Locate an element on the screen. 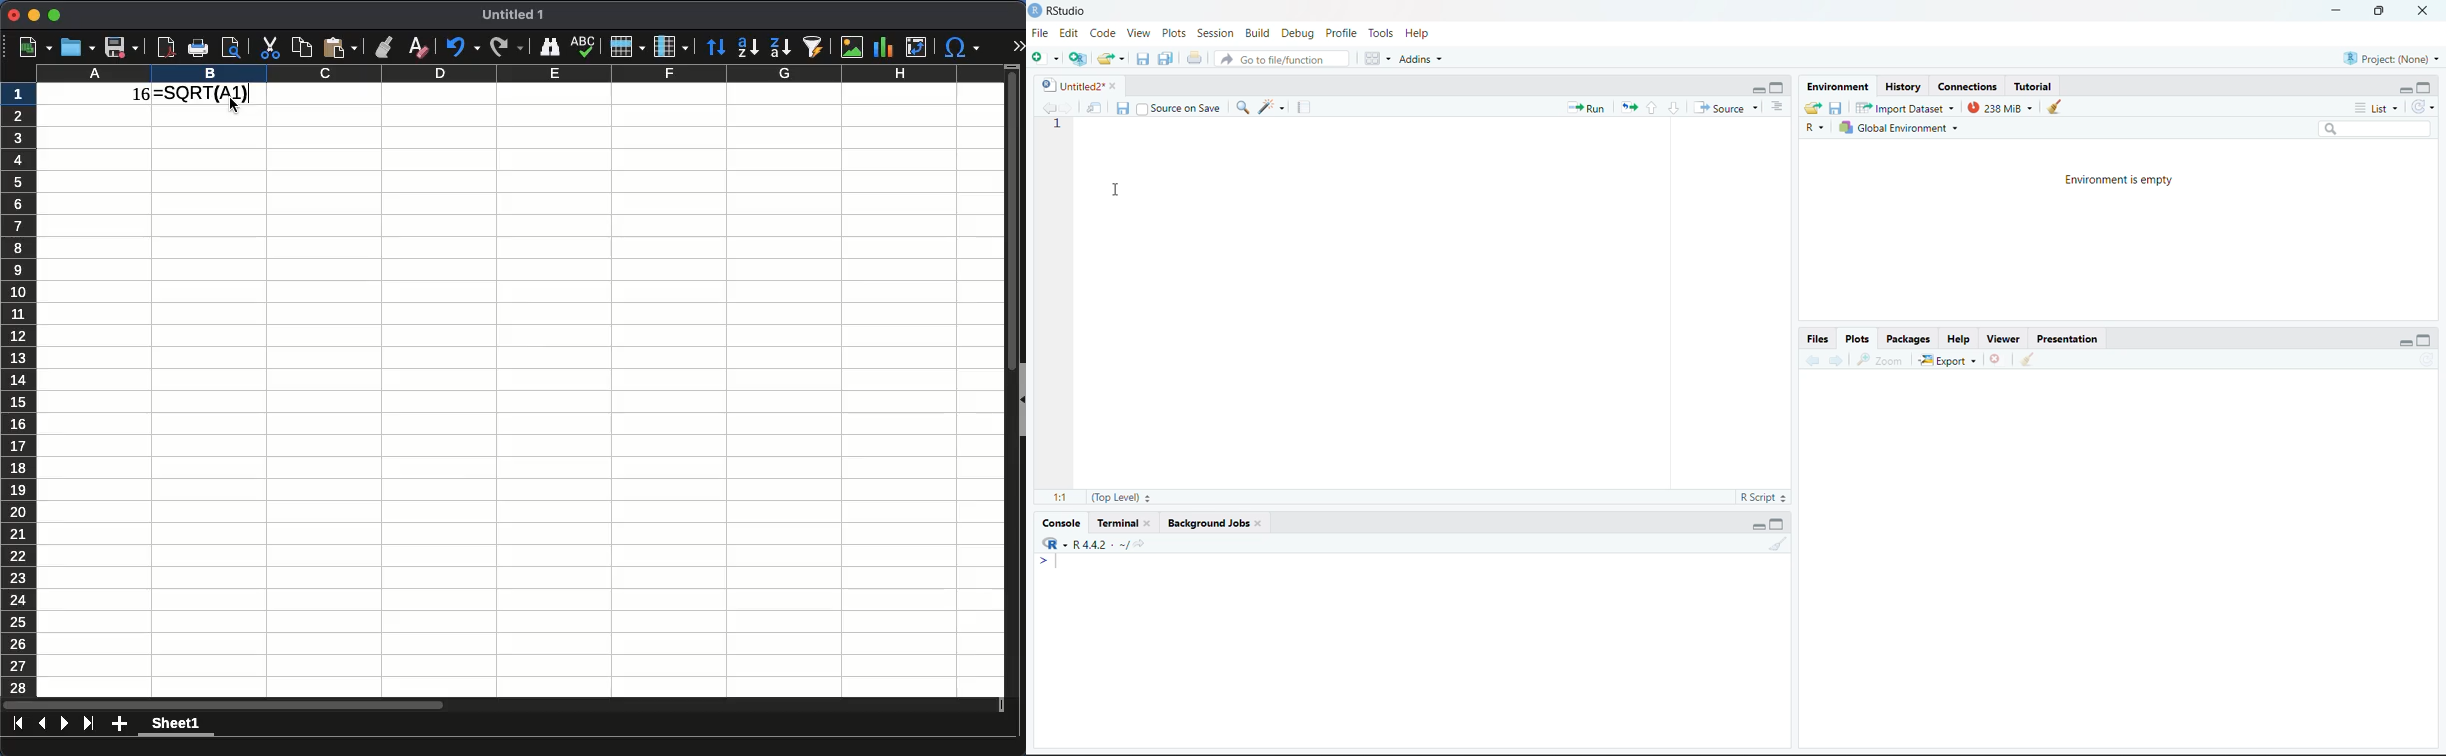 The width and height of the screenshot is (2464, 756). save is located at coordinates (1123, 109).